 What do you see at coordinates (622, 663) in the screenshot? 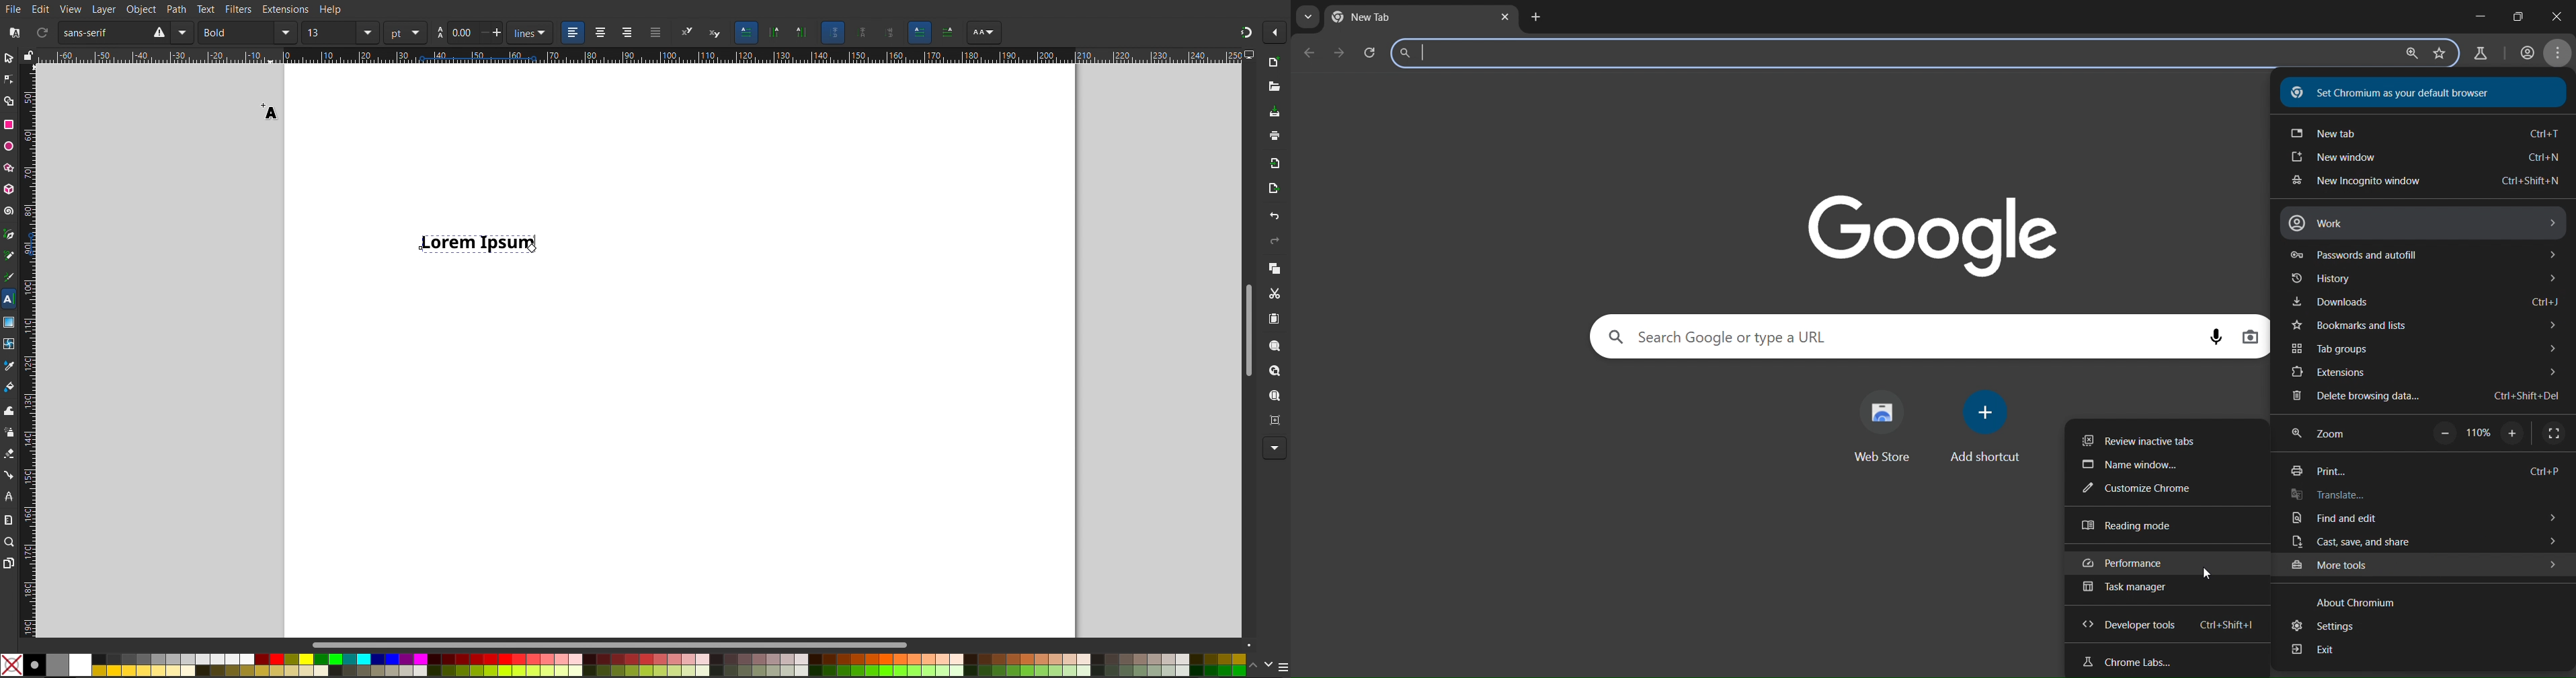
I see `Color` at bounding box center [622, 663].